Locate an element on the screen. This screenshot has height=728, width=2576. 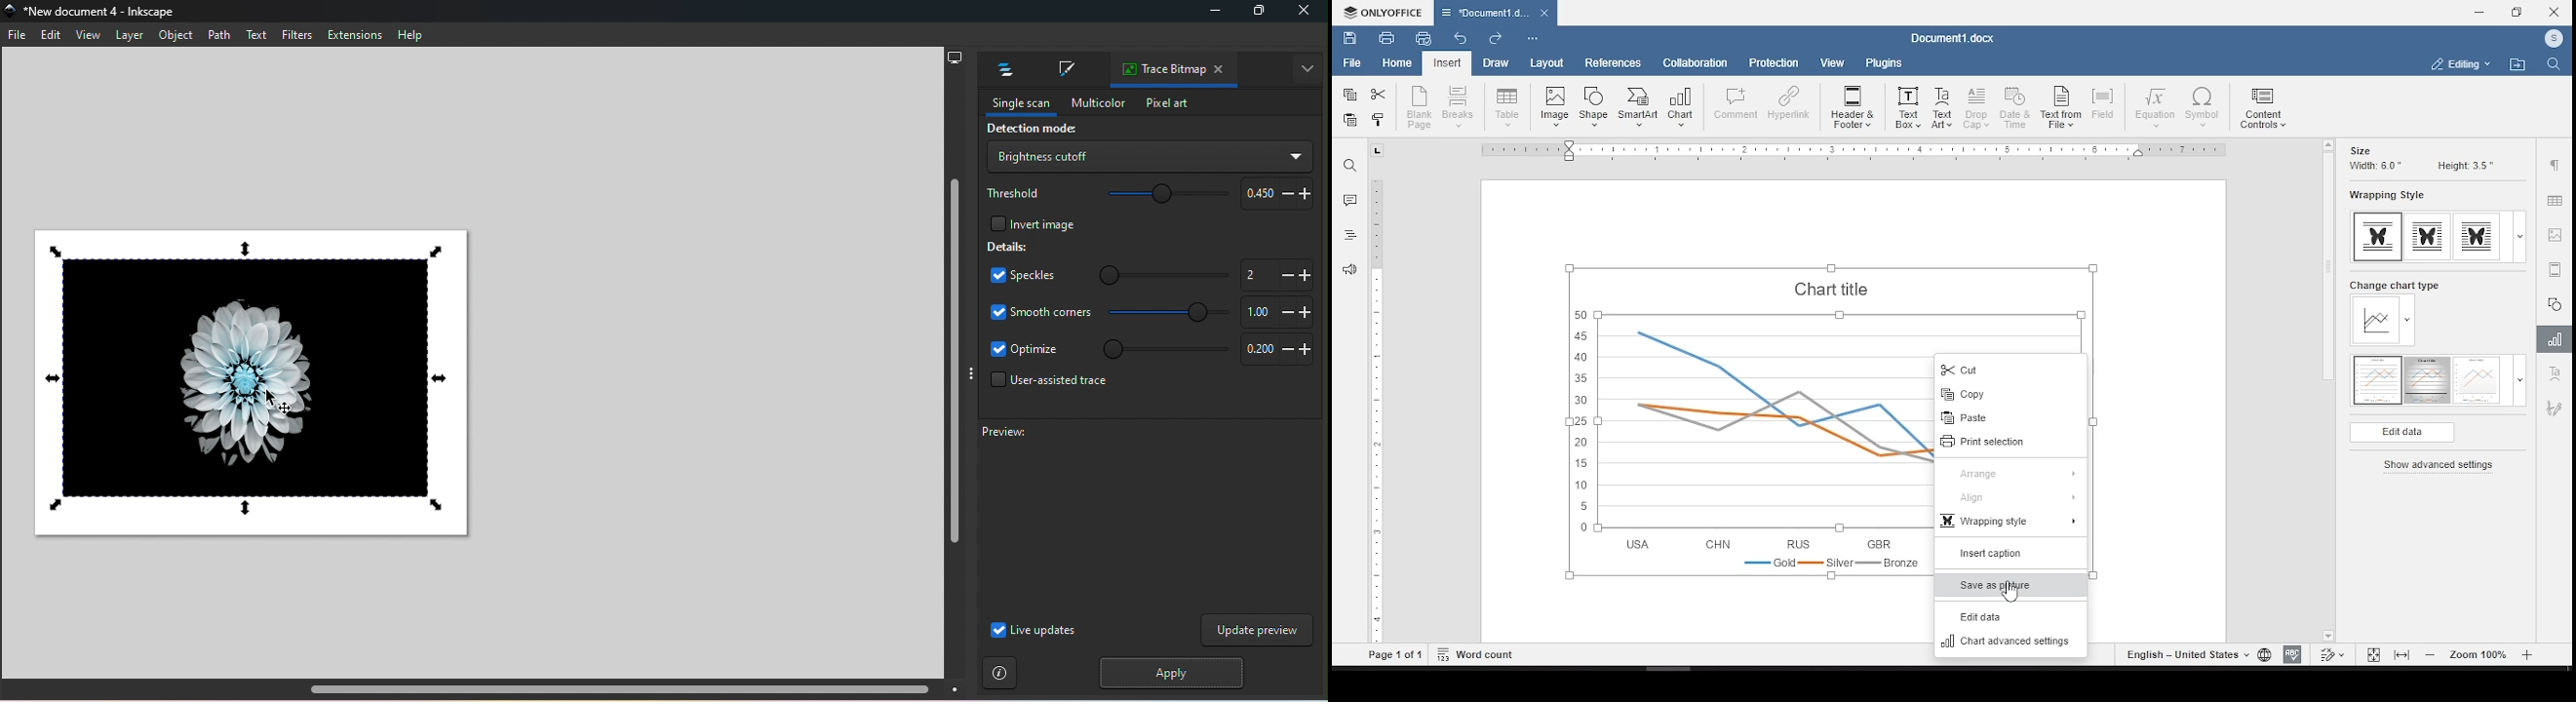
references is located at coordinates (1612, 62).